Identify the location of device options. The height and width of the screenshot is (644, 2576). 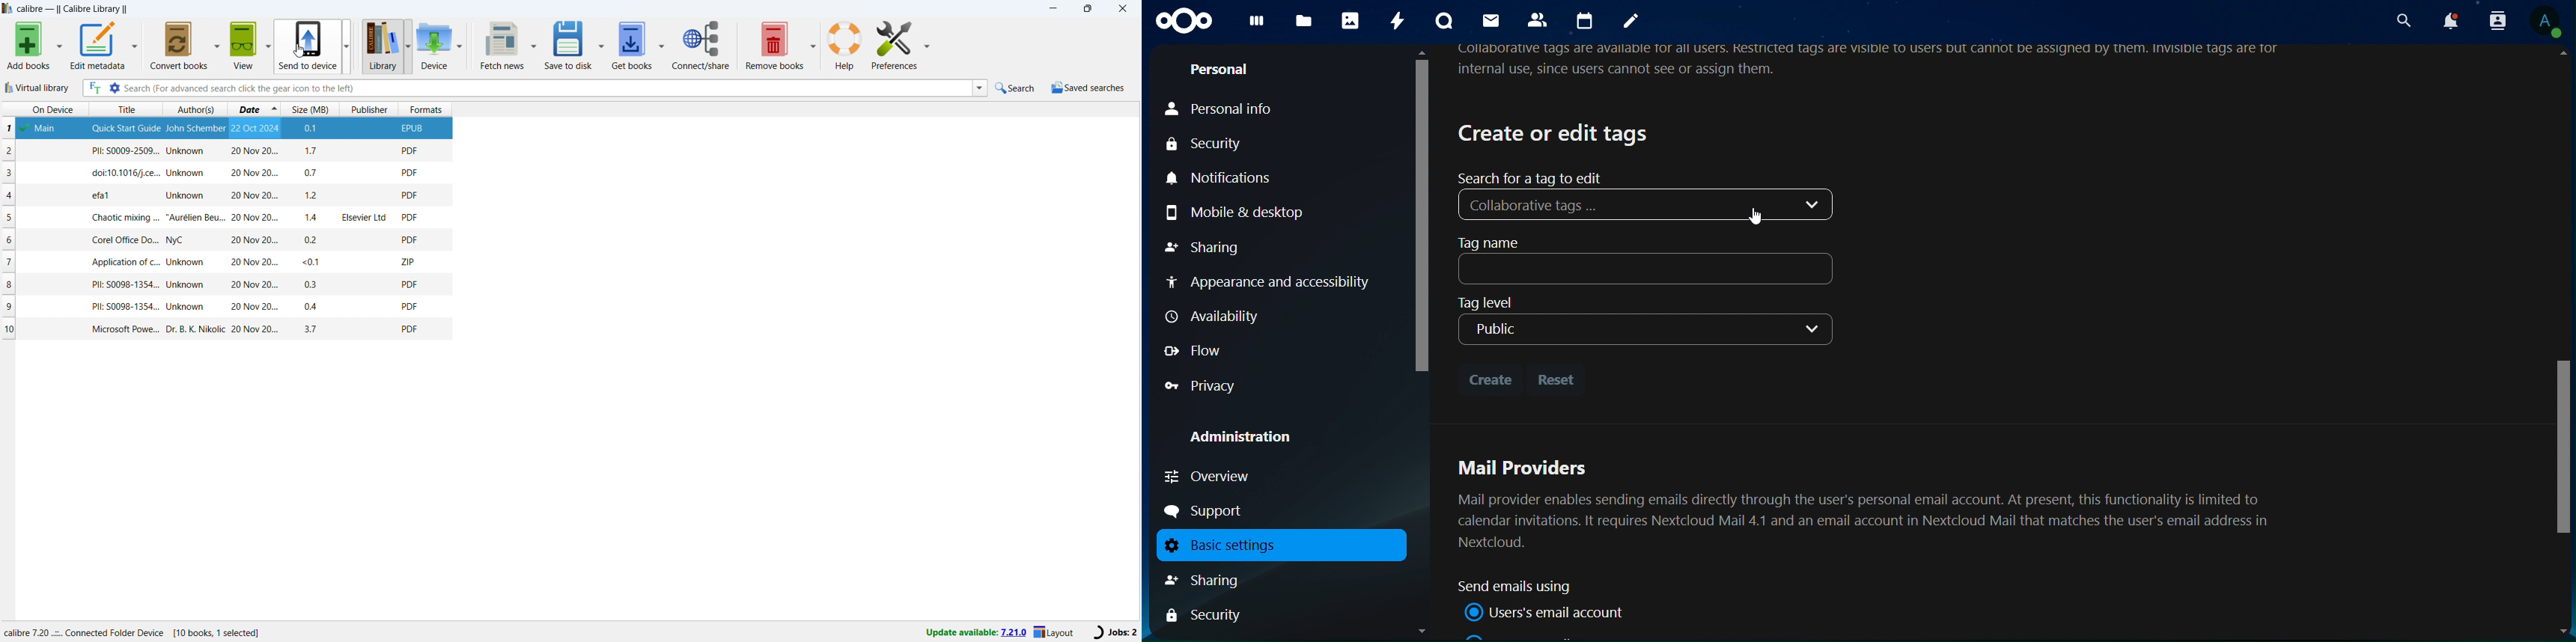
(460, 45).